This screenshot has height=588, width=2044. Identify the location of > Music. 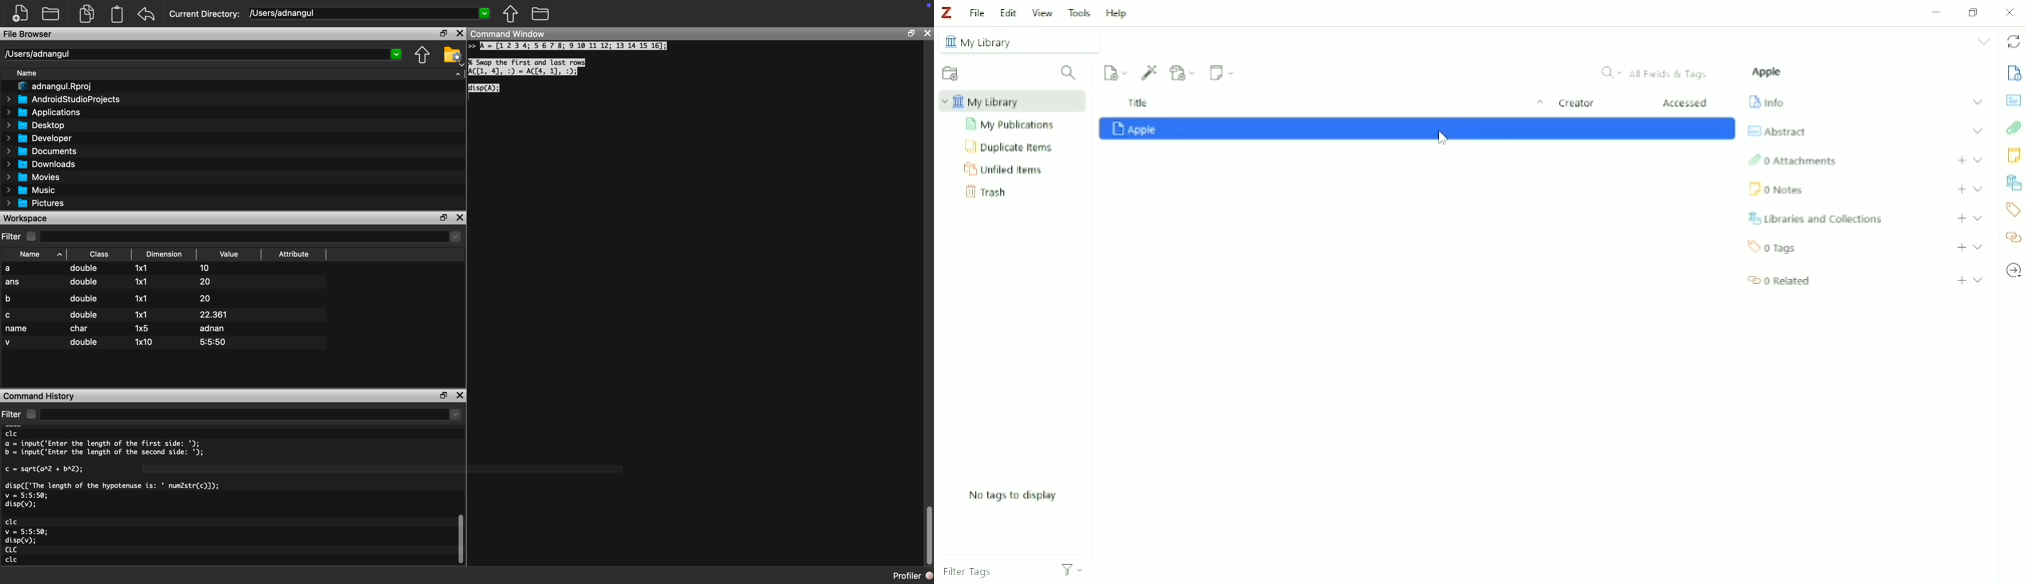
(31, 190).